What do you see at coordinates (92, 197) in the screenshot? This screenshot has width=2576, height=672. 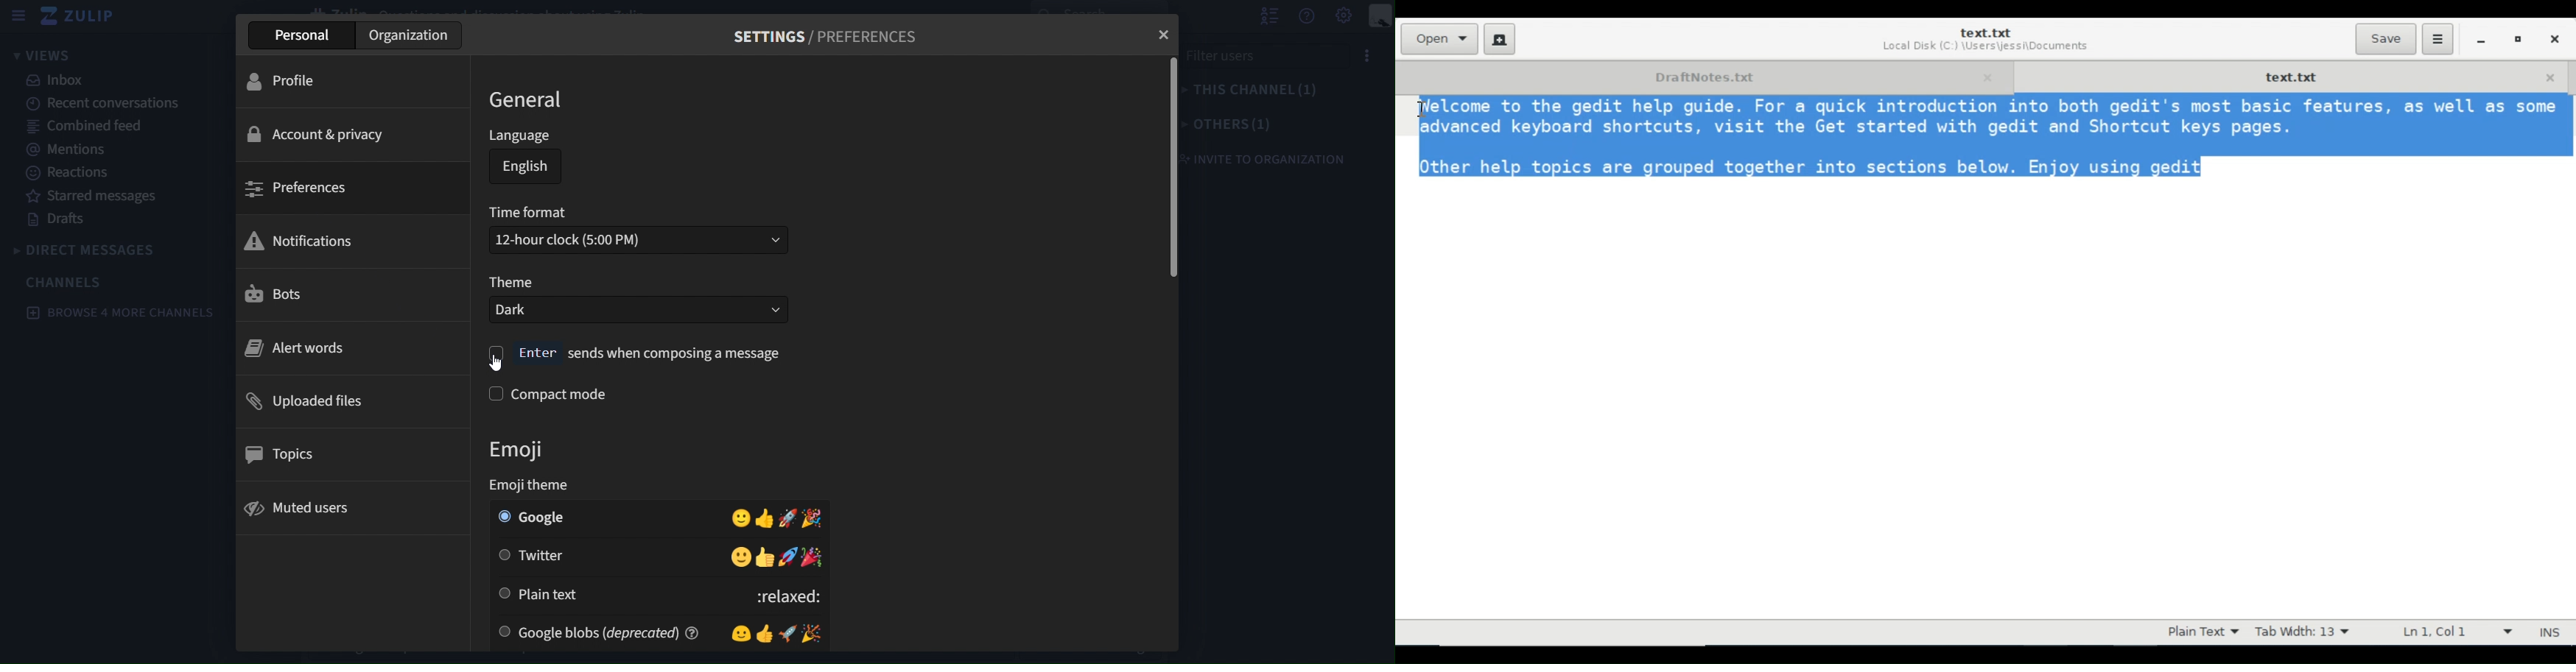 I see `starred messages` at bounding box center [92, 197].